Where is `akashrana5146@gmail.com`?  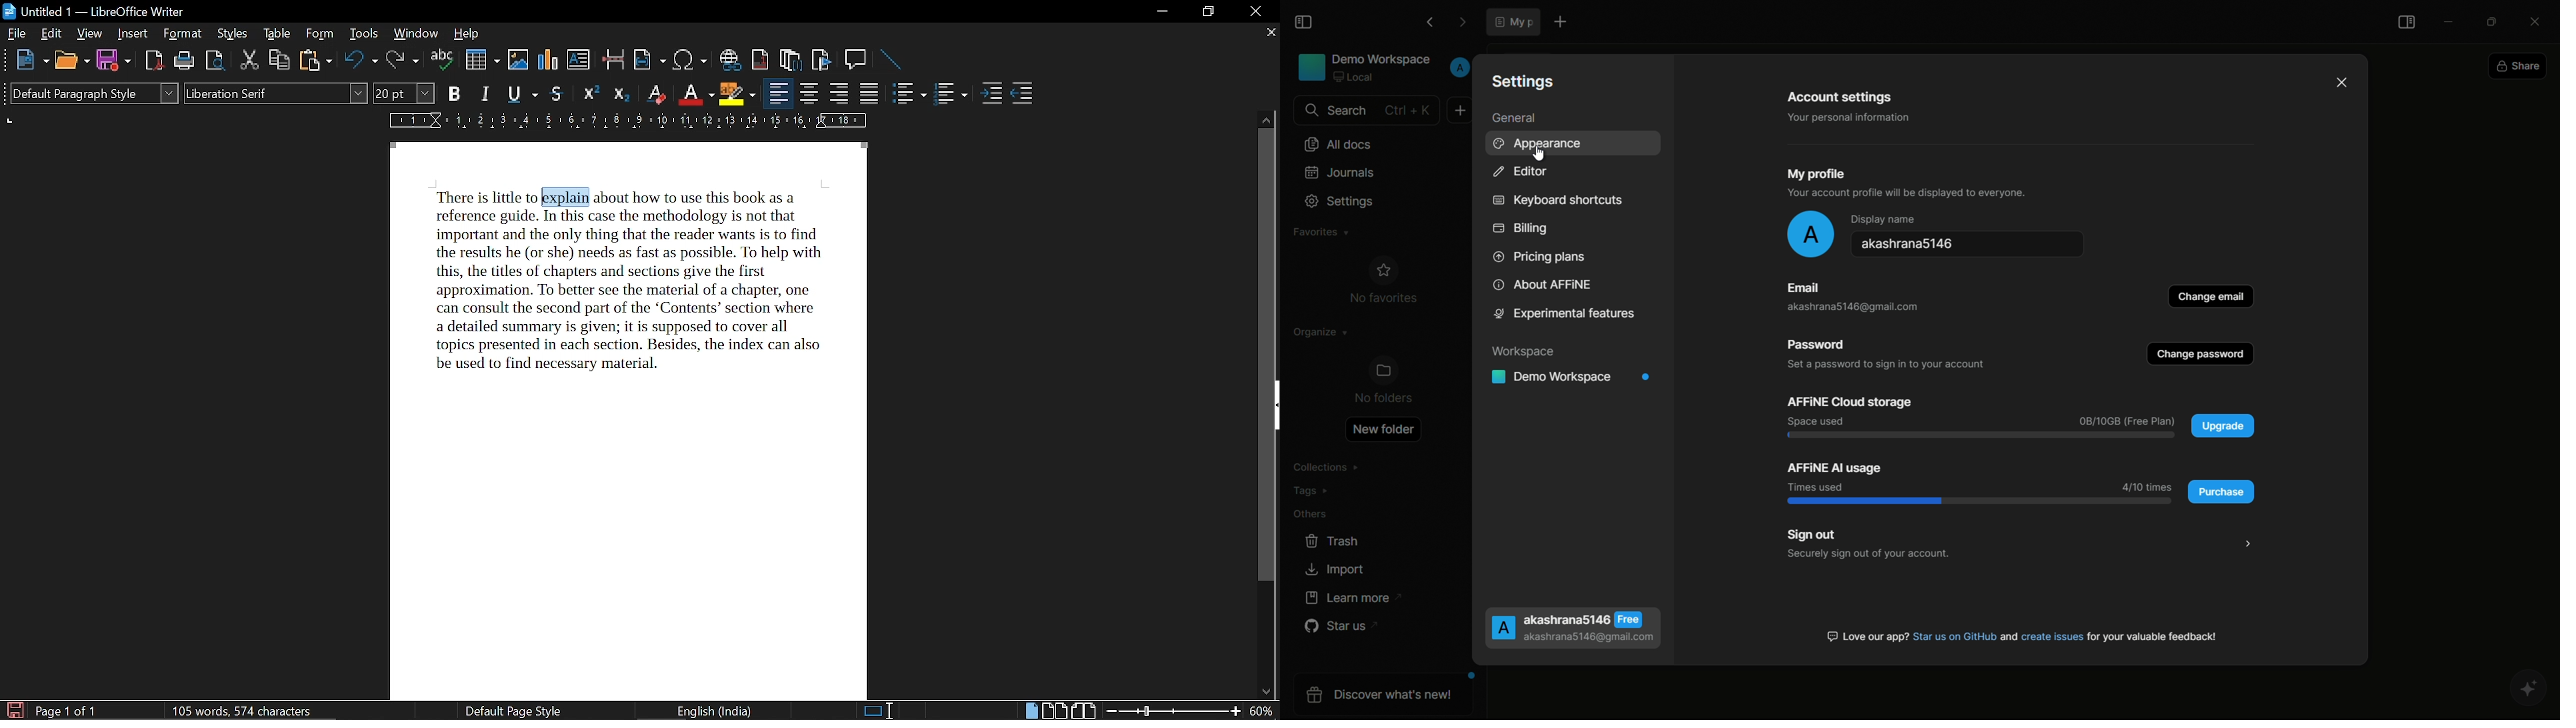
akashrana5146@gmail.com is located at coordinates (1844, 307).